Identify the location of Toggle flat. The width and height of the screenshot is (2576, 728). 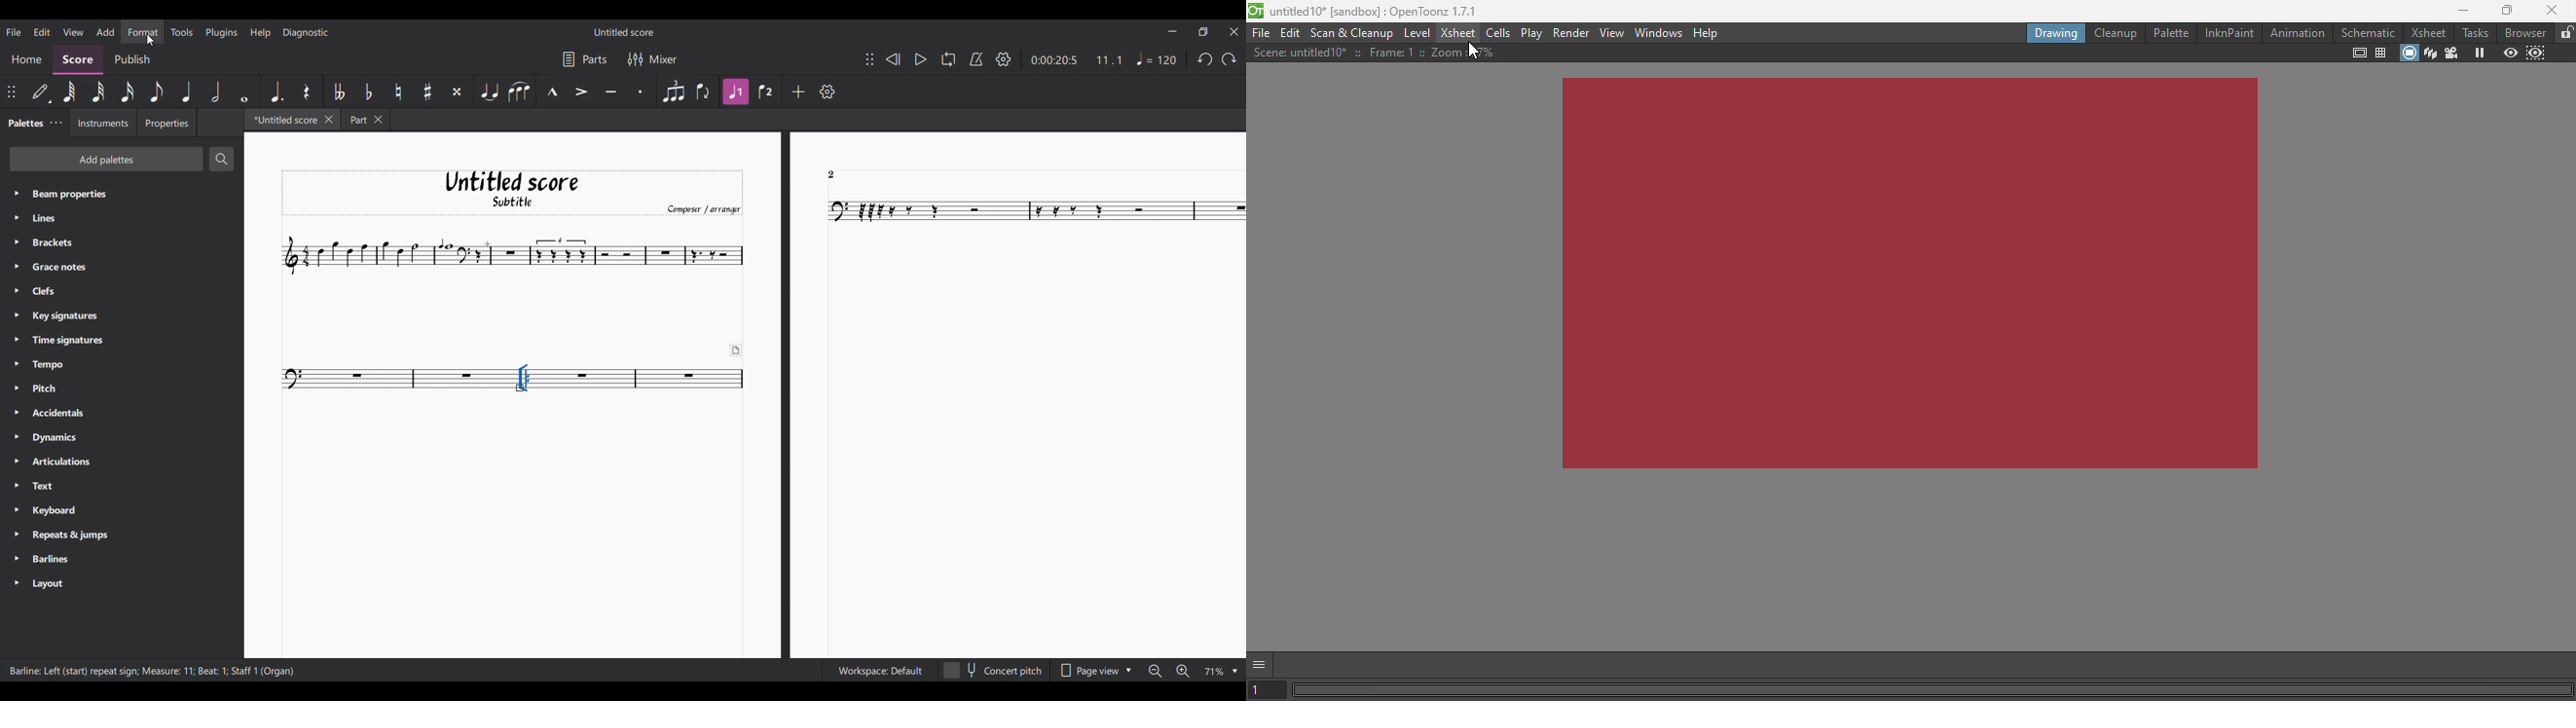
(369, 92).